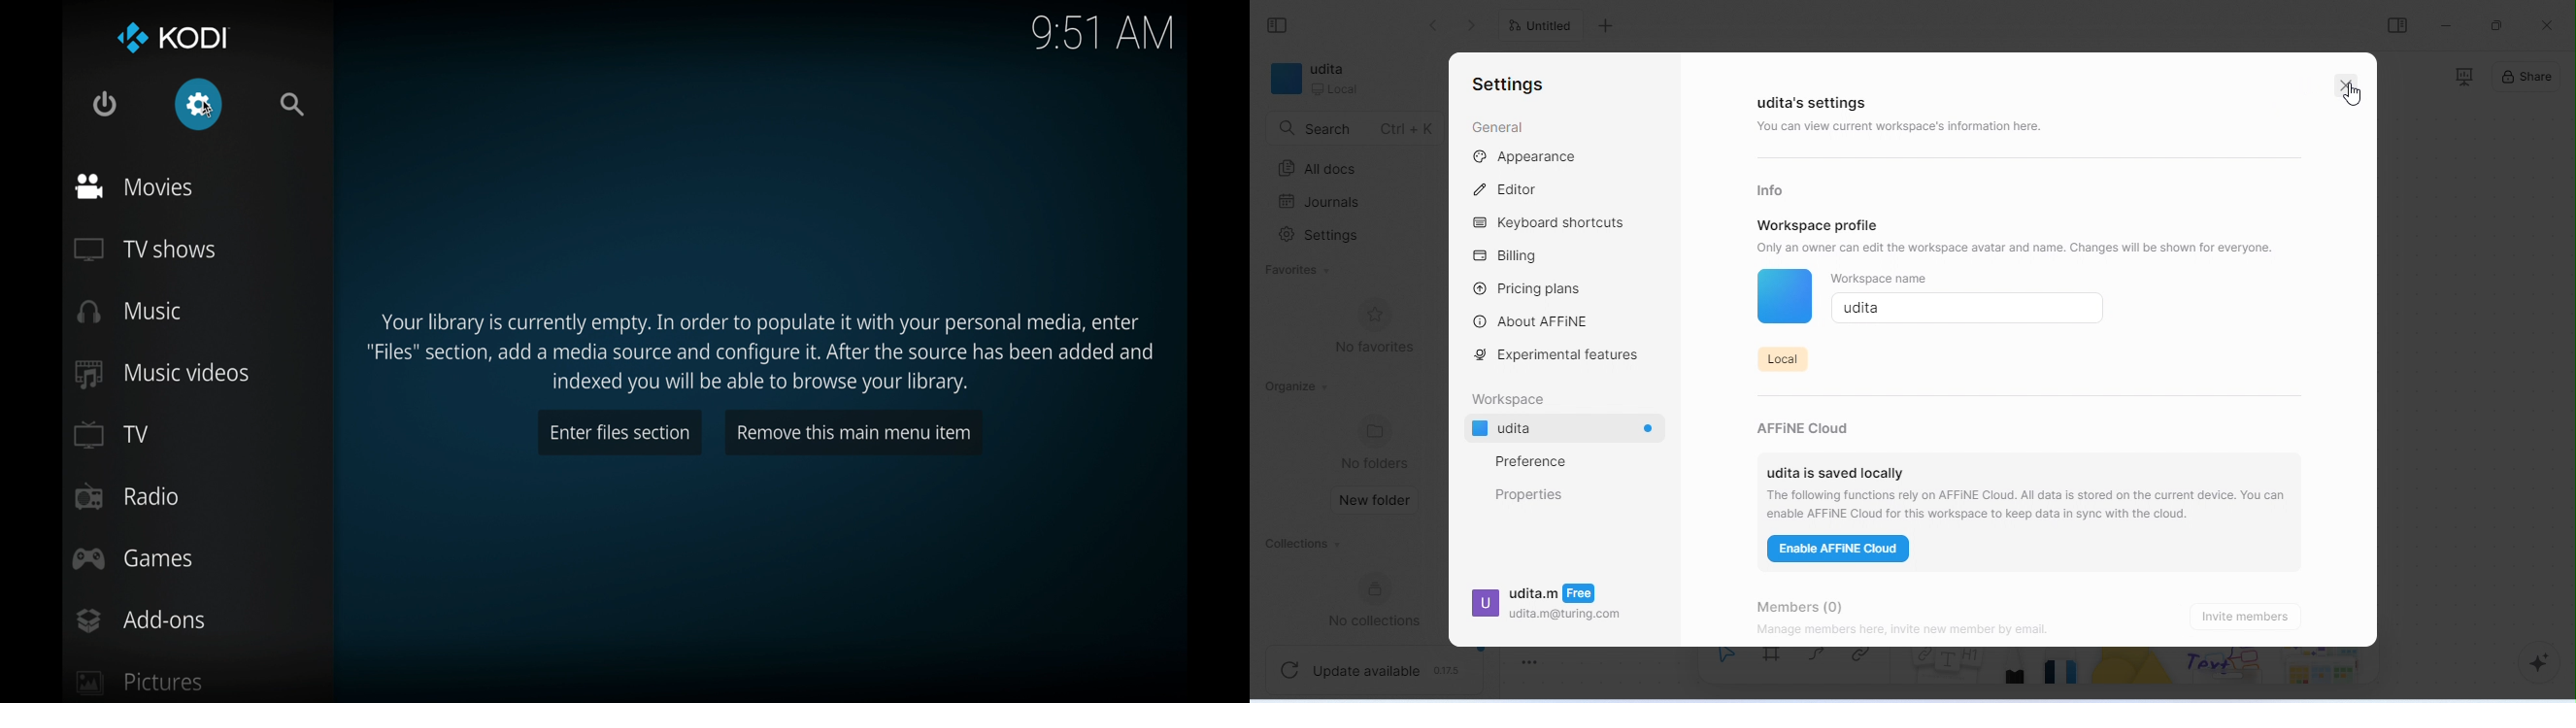 The height and width of the screenshot is (728, 2576). I want to click on preference, so click(1530, 461).